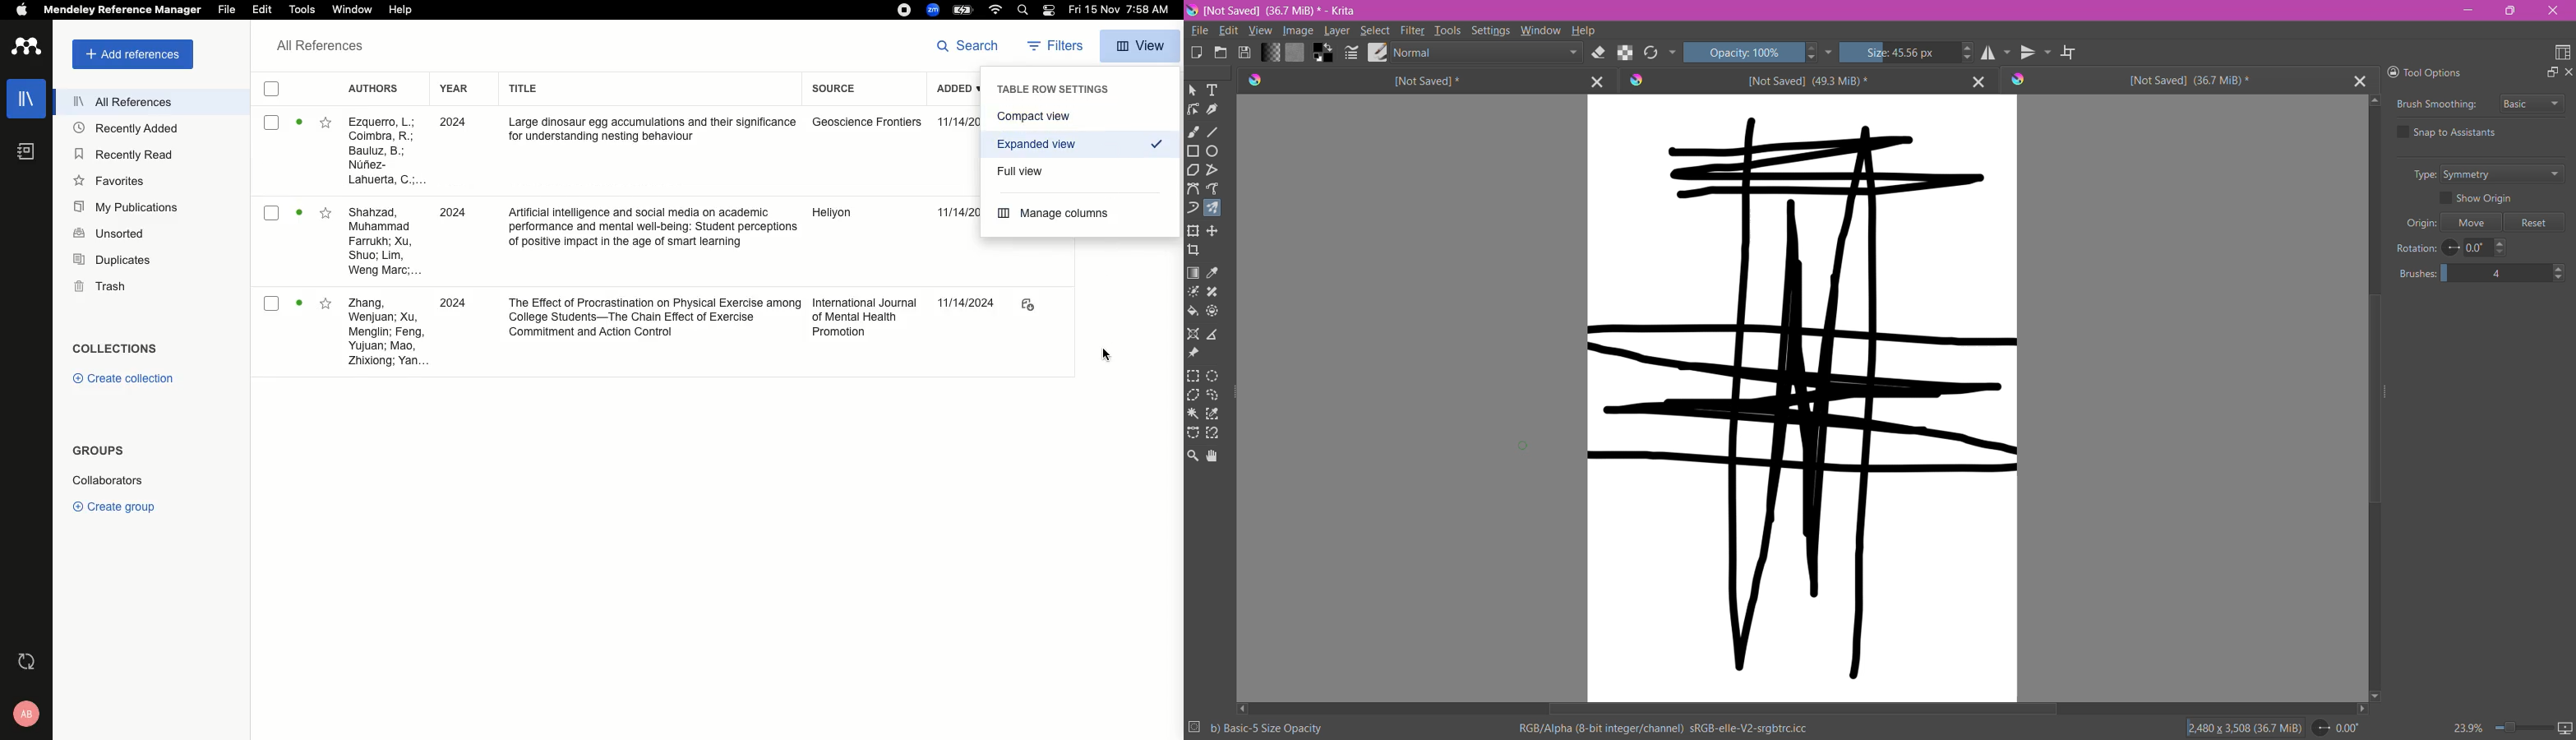 The image size is (2576, 756). What do you see at coordinates (127, 55) in the screenshot?
I see `Add references` at bounding box center [127, 55].